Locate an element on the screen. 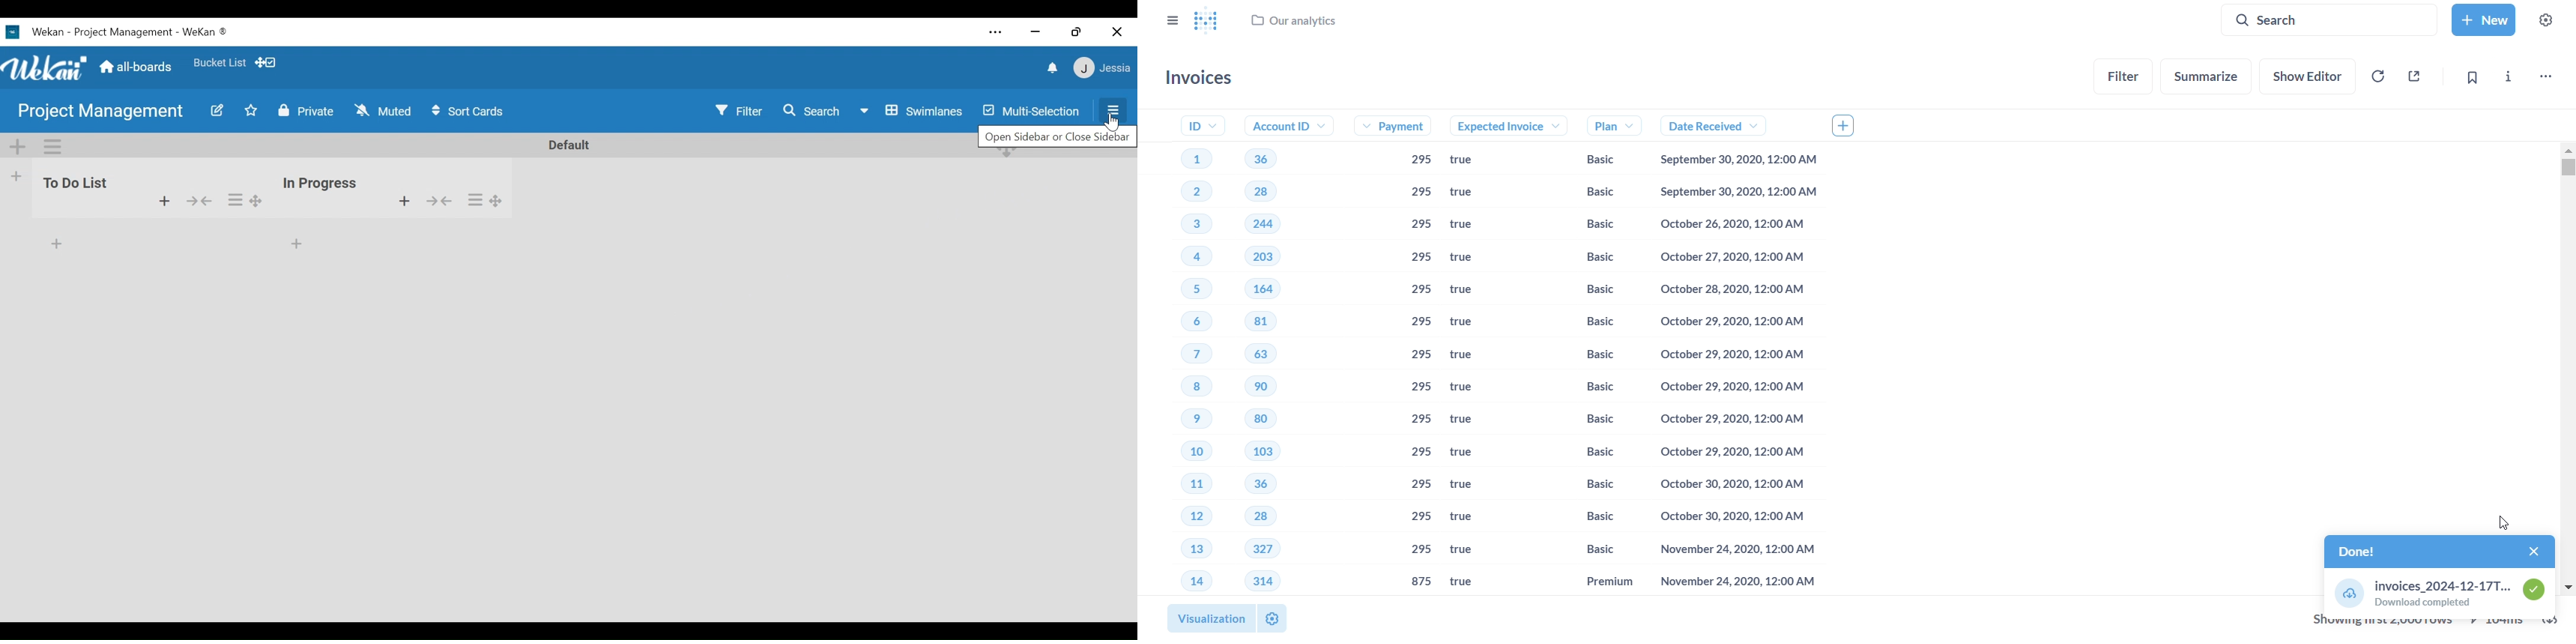 The image size is (2576, 644). Change Visibility is located at coordinates (305, 111).